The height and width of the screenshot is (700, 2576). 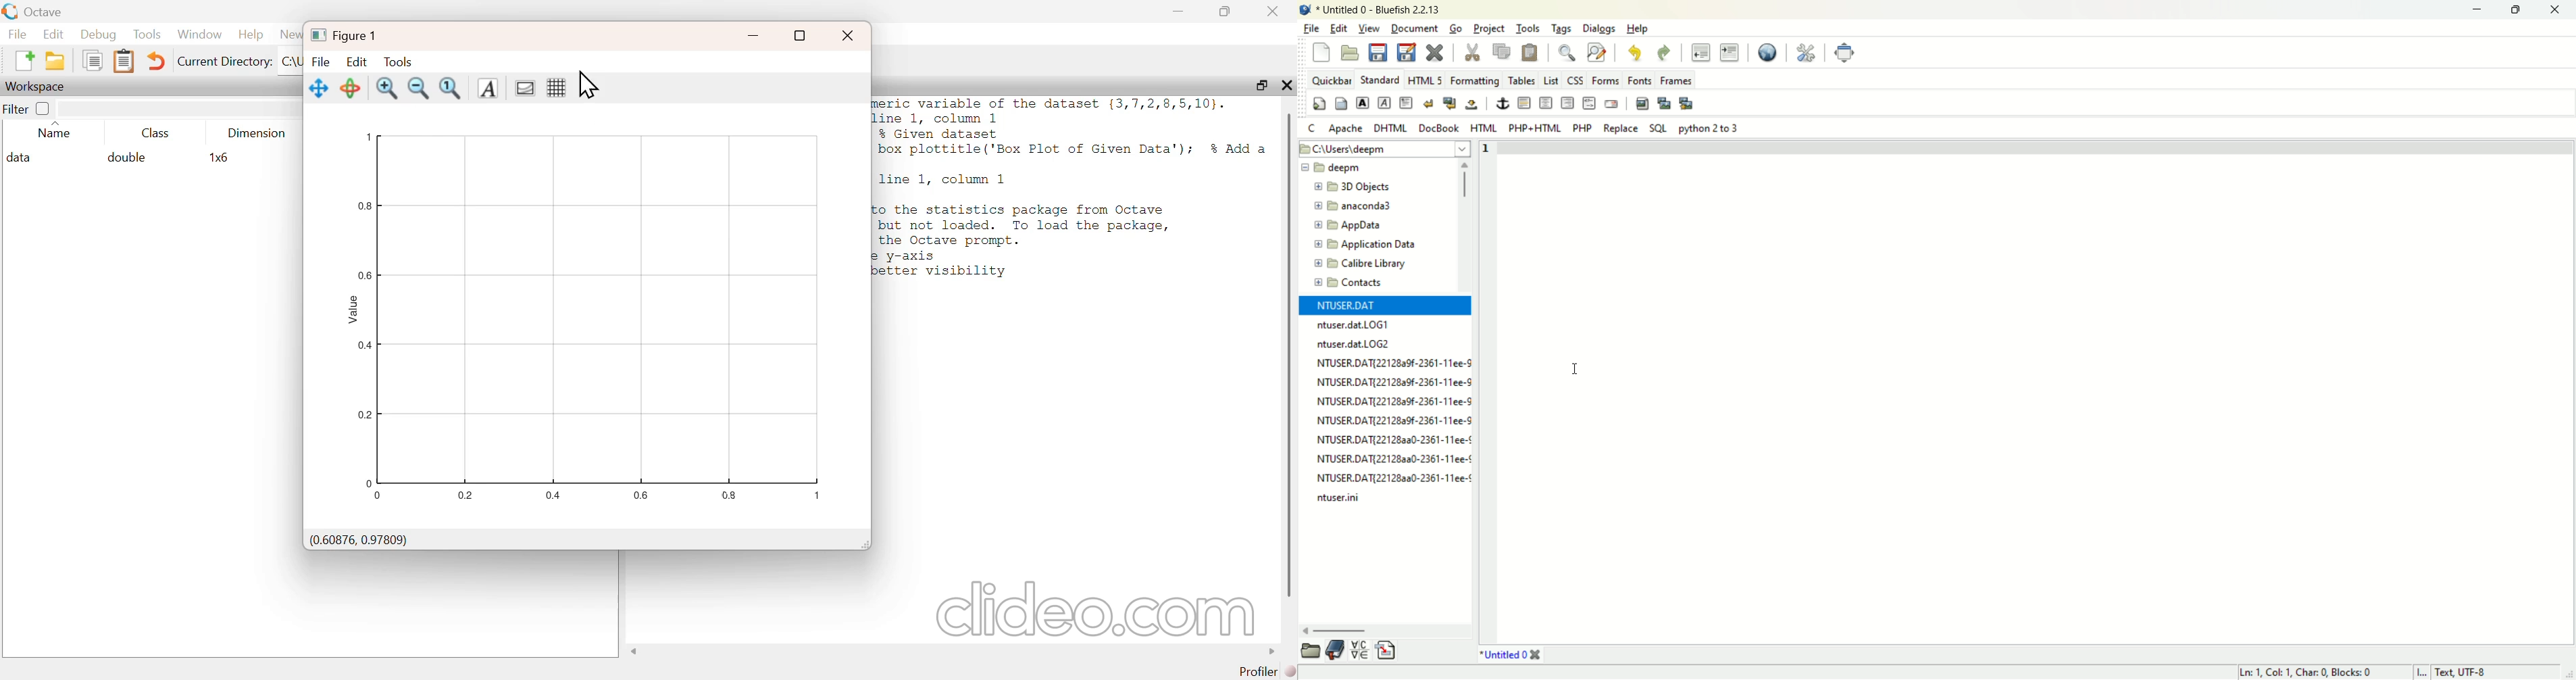 What do you see at coordinates (1502, 53) in the screenshot?
I see `copy` at bounding box center [1502, 53].